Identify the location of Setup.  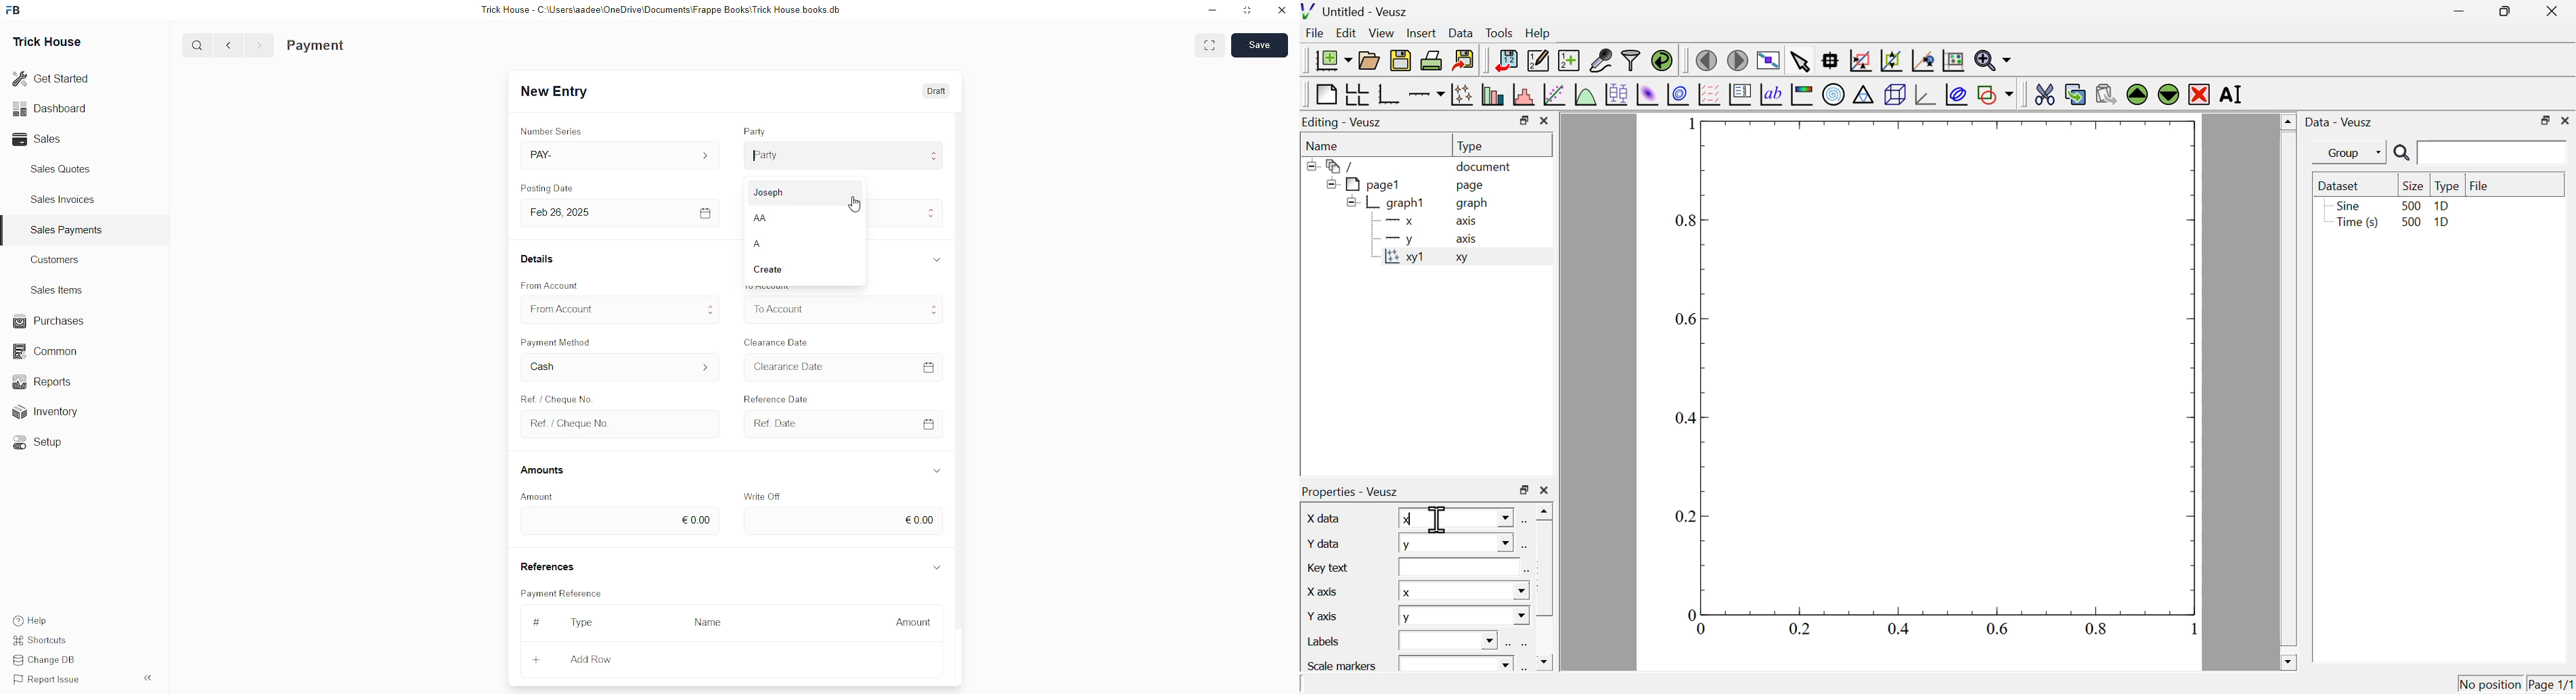
(44, 444).